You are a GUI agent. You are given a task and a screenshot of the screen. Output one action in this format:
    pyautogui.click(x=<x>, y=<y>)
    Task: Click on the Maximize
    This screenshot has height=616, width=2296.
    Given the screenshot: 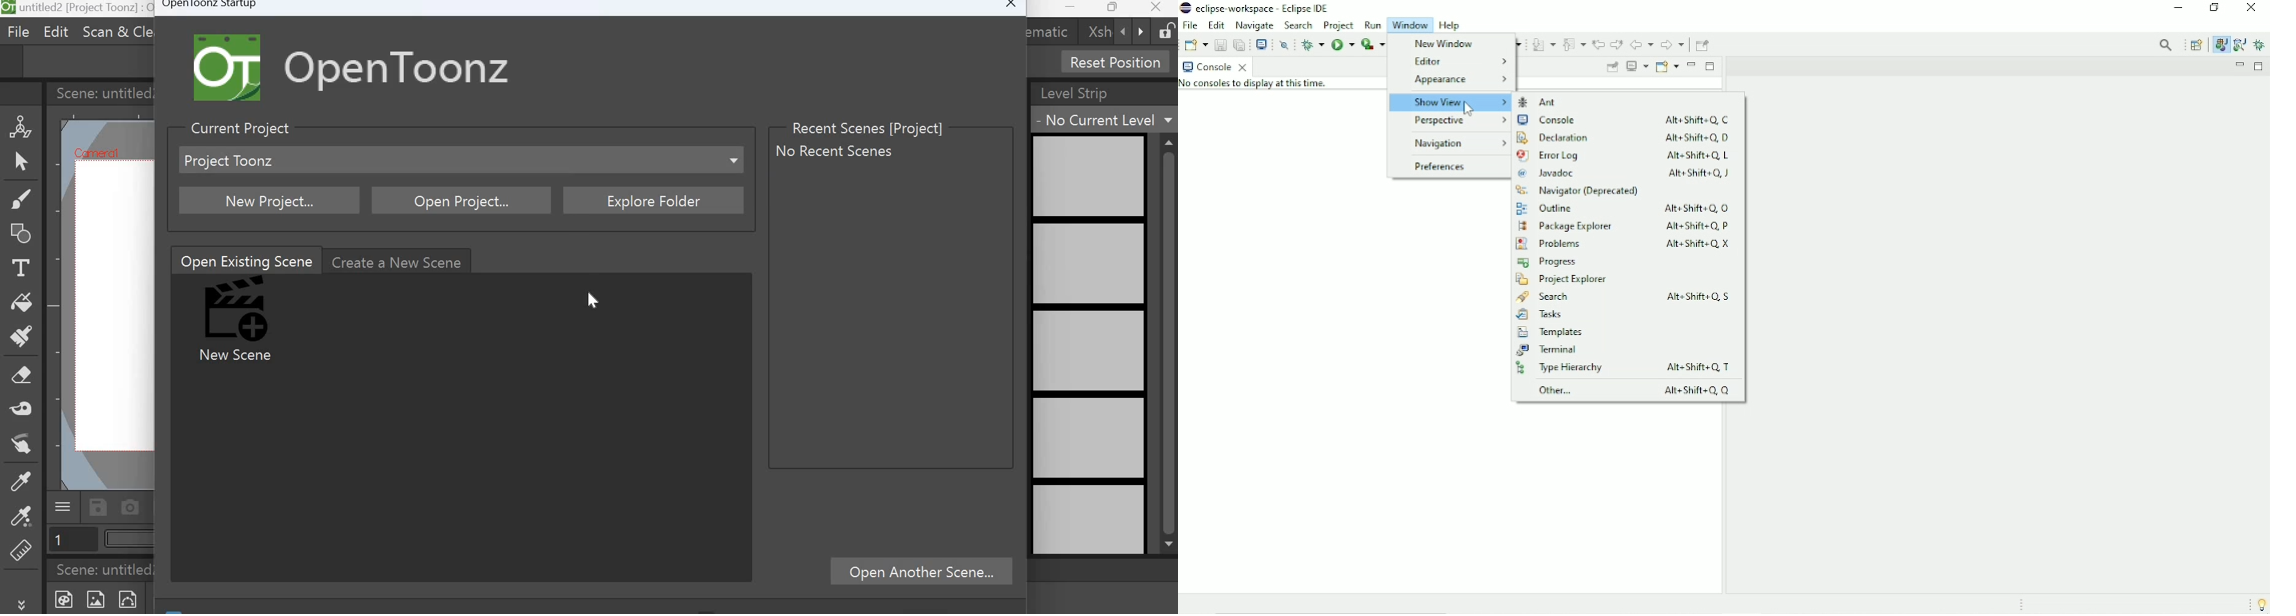 What is the action you would take?
    pyautogui.click(x=2260, y=66)
    